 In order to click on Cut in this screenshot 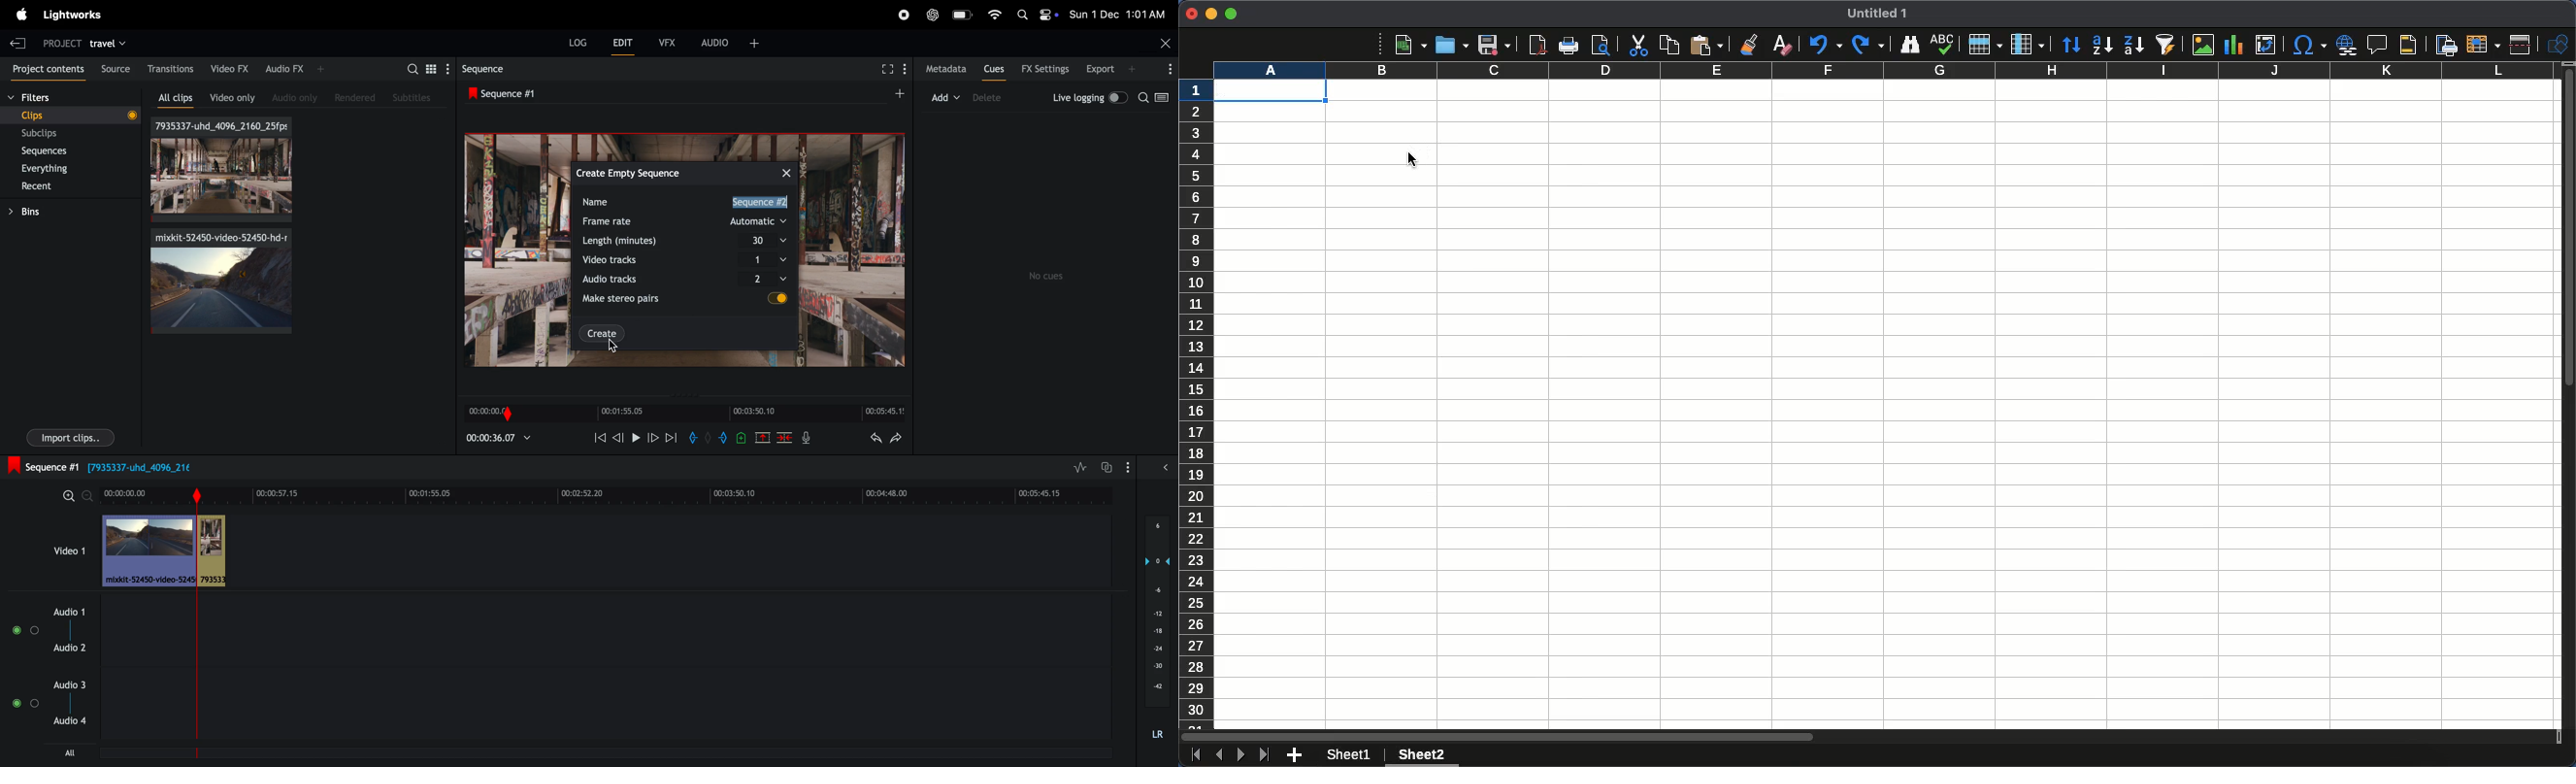, I will do `click(1636, 46)`.